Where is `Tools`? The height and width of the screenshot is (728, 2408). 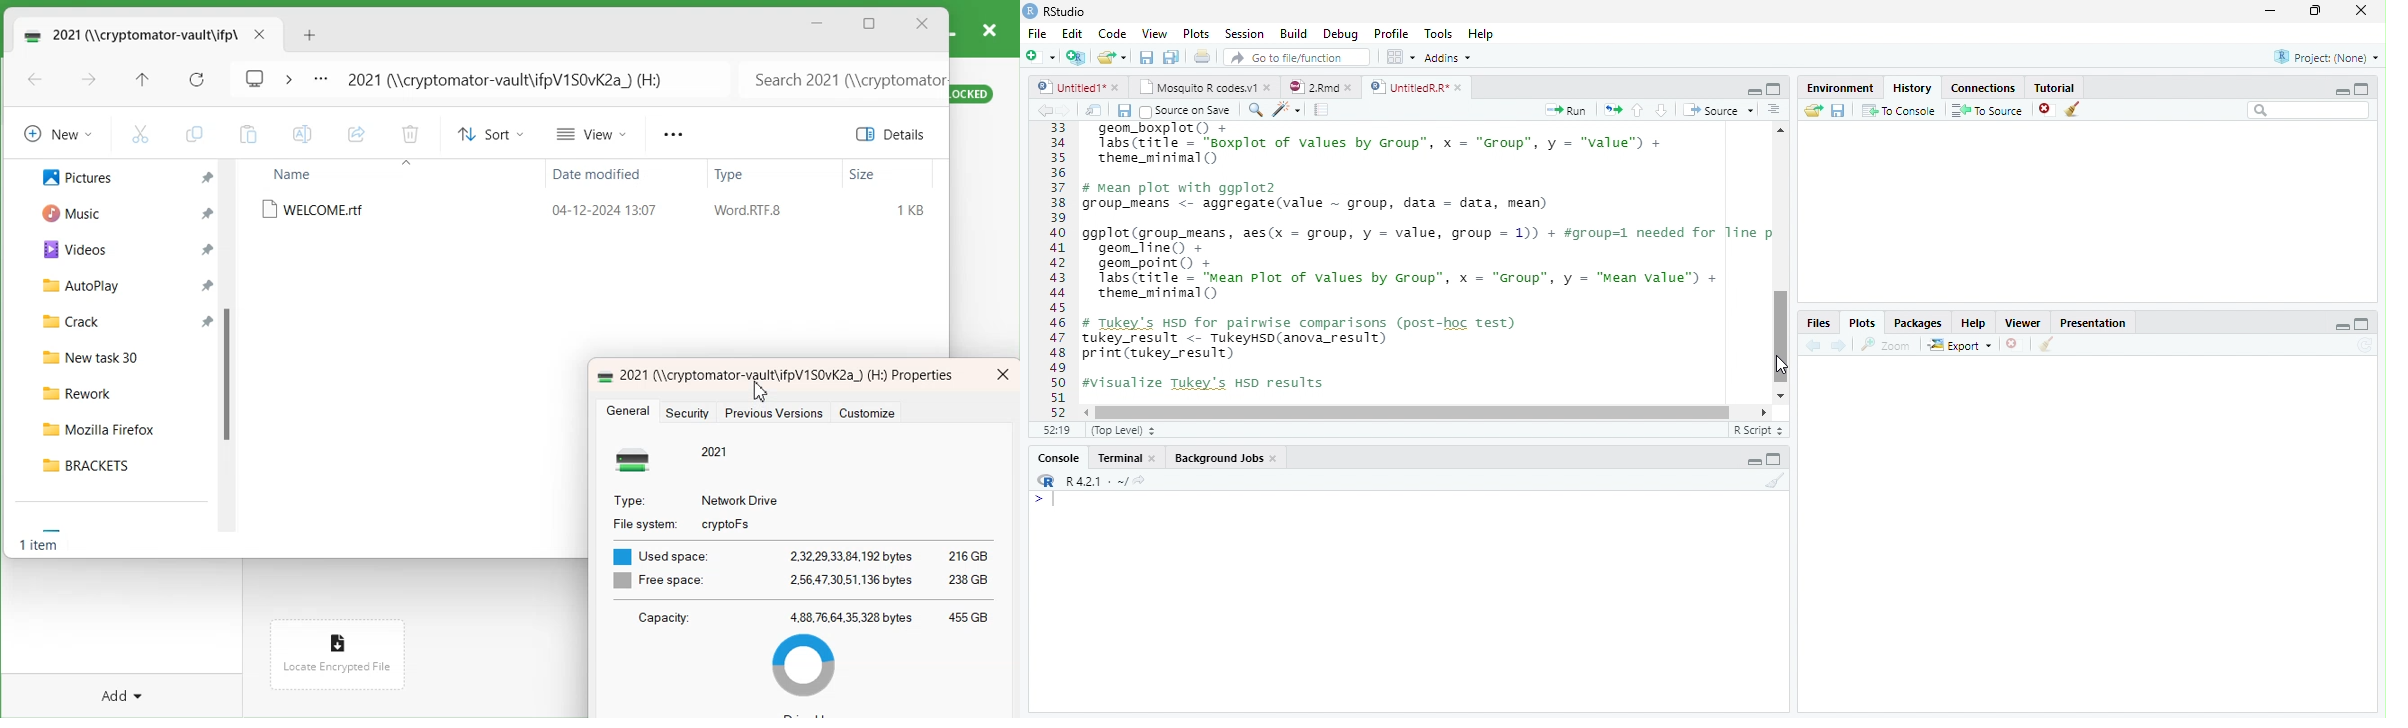
Tools is located at coordinates (1440, 33).